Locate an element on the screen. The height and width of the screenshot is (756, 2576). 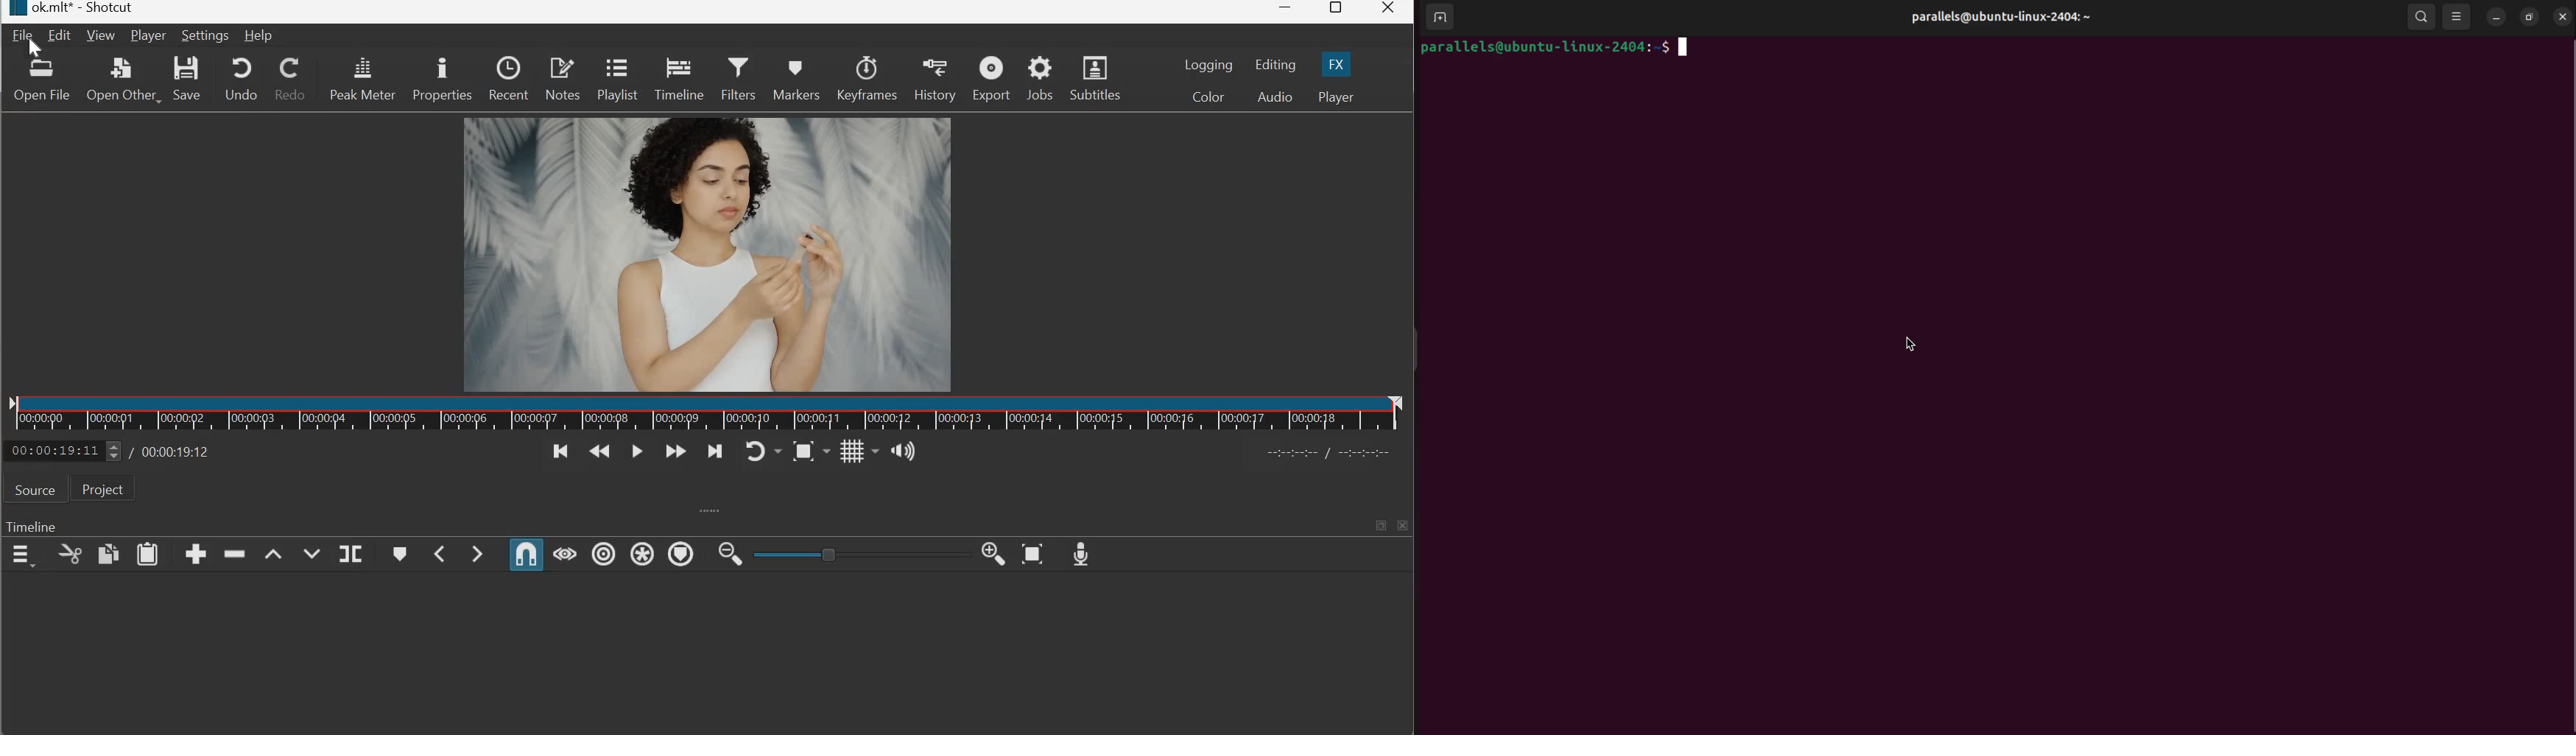
Skip to the next point is located at coordinates (716, 451).